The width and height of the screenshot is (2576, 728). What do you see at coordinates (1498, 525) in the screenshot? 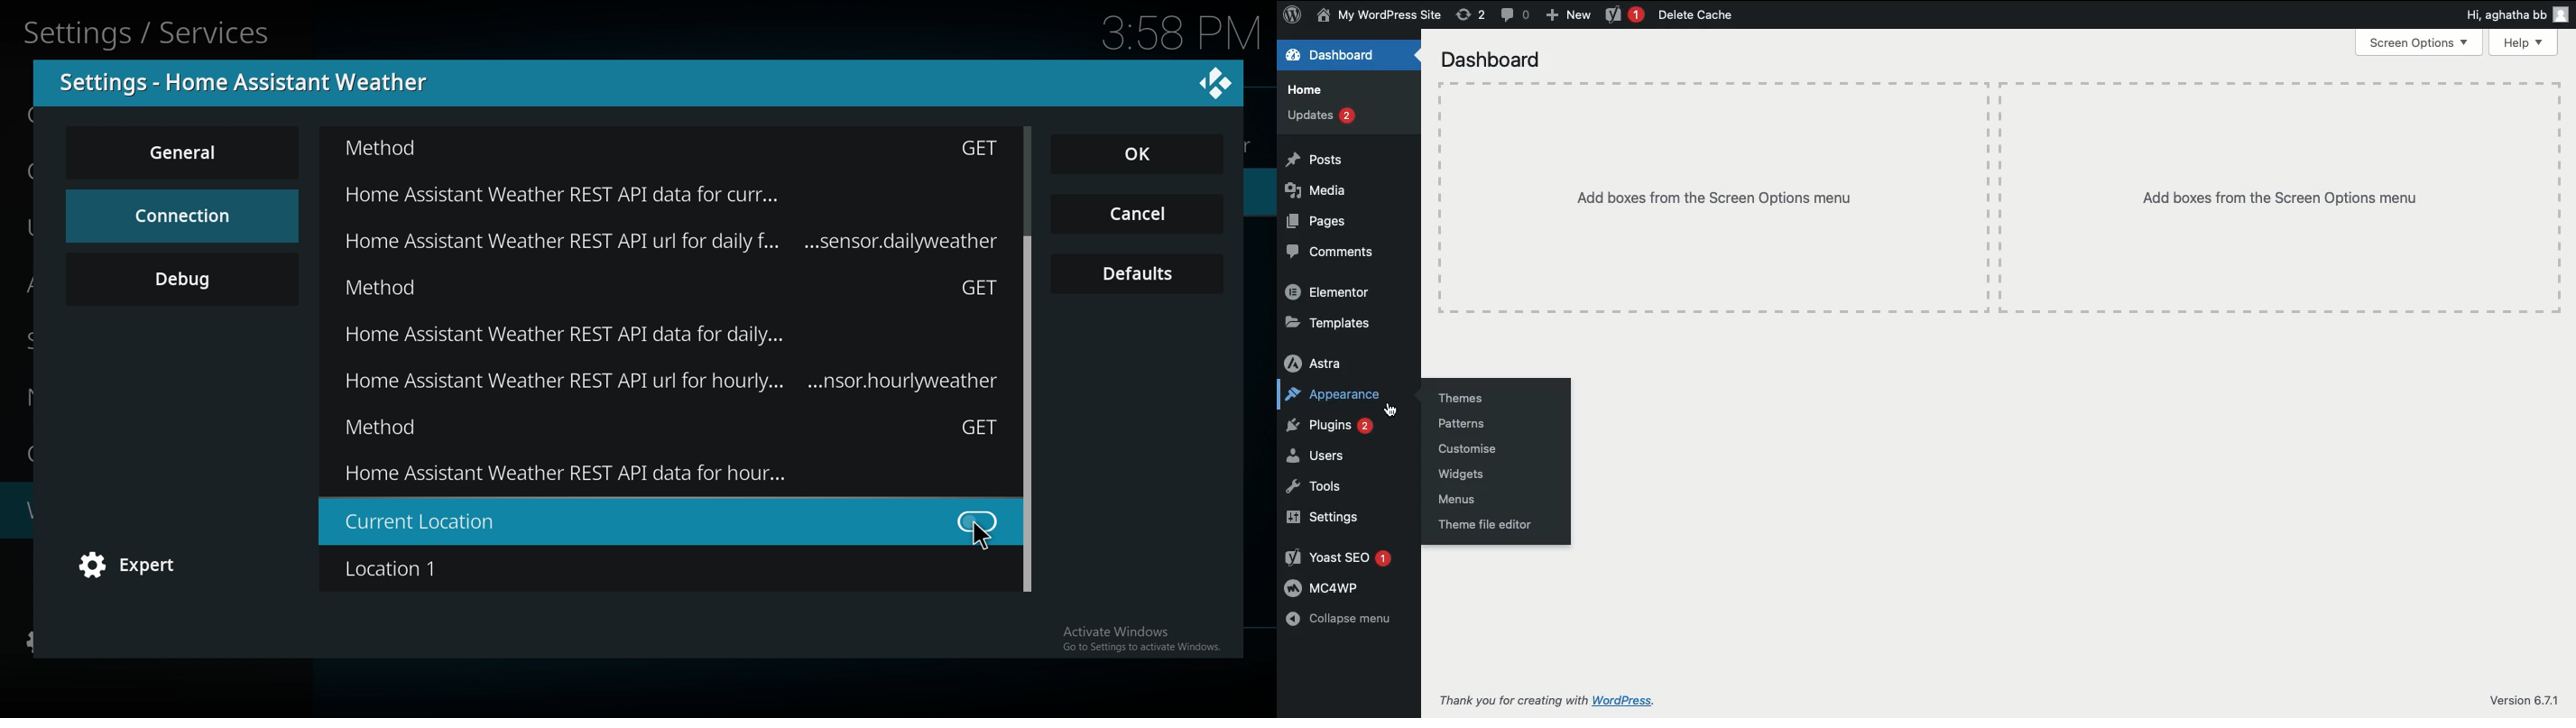
I see `theme file editor` at bounding box center [1498, 525].